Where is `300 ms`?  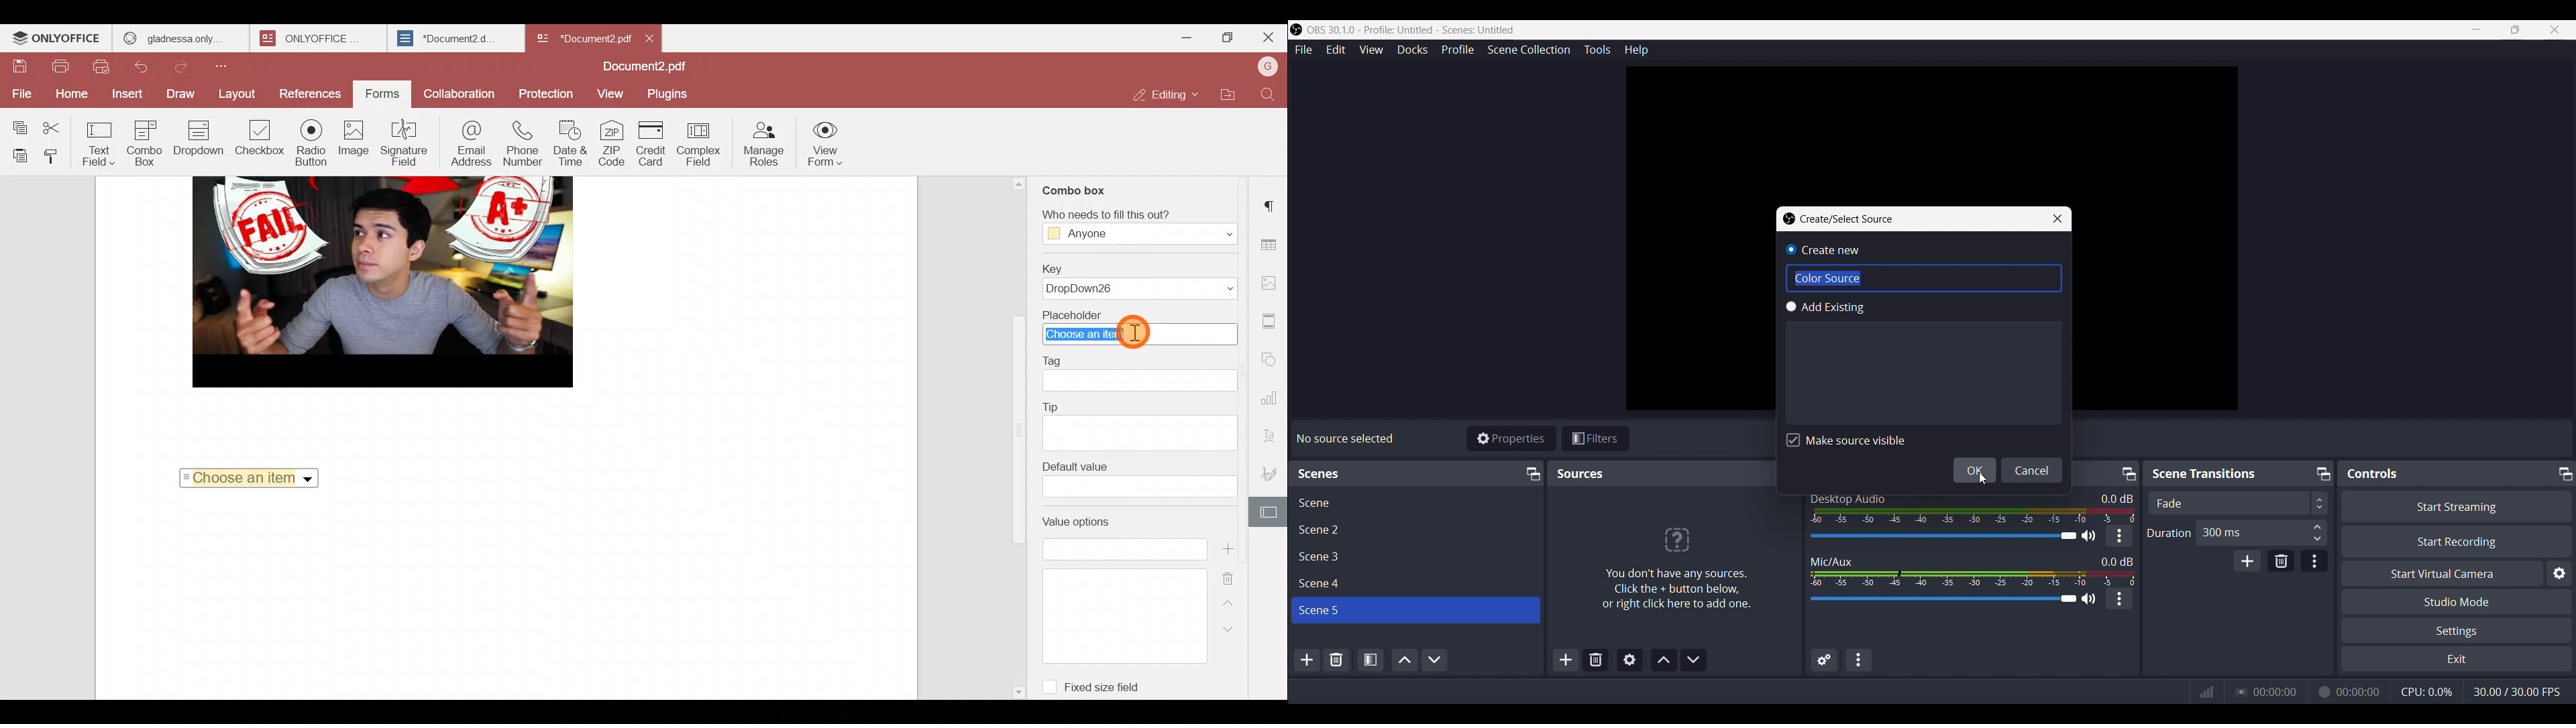 300 ms is located at coordinates (2263, 532).